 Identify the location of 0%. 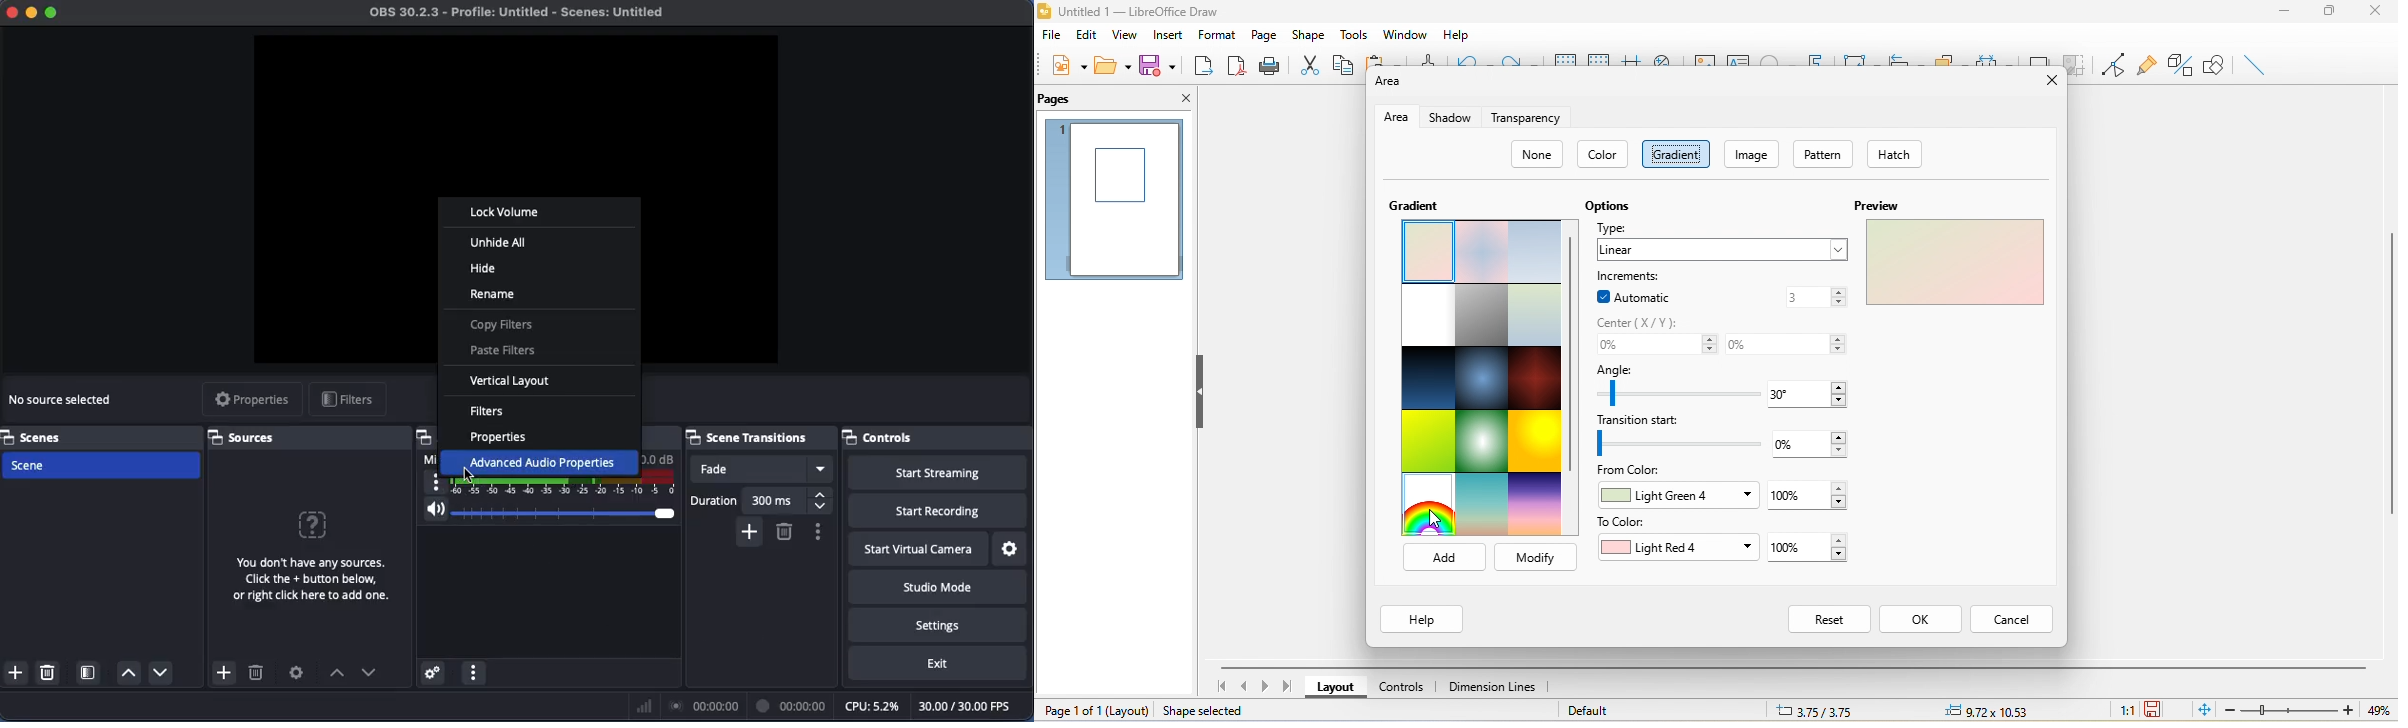
(1789, 343).